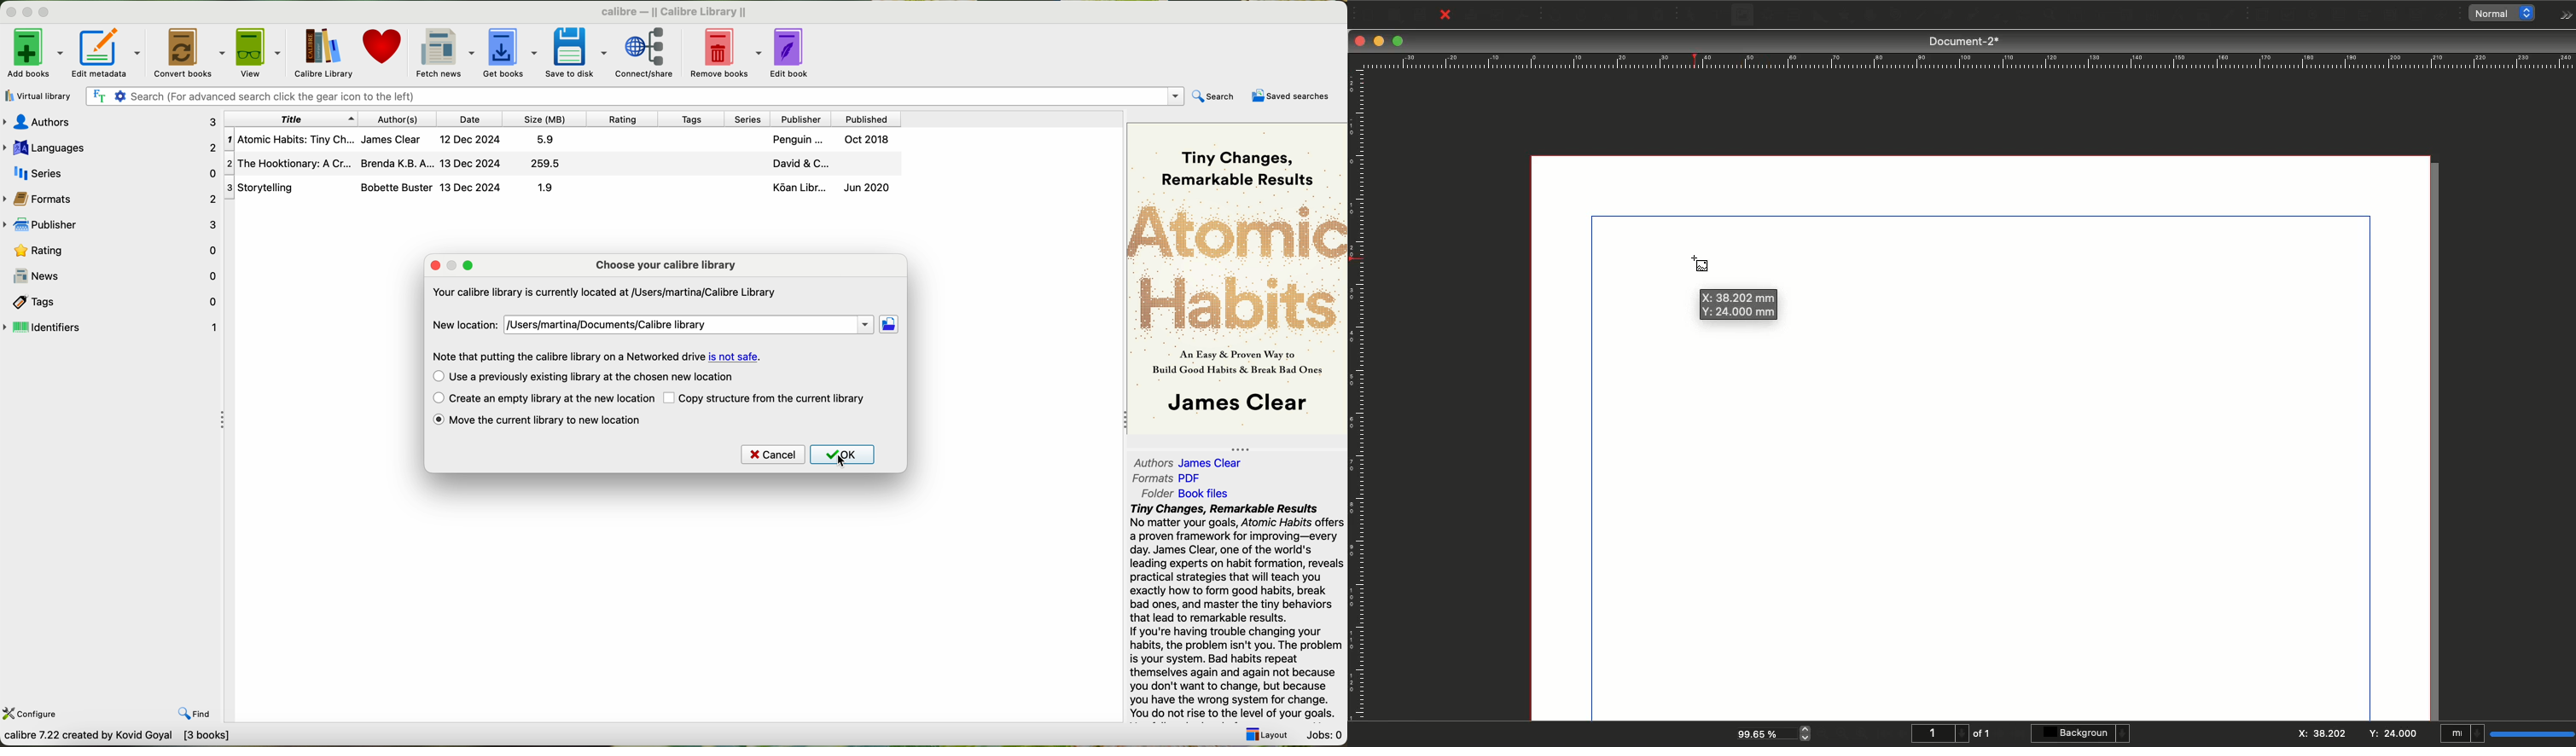 This screenshot has height=756, width=2576. What do you see at coordinates (1899, 17) in the screenshot?
I see `Spiral` at bounding box center [1899, 17].